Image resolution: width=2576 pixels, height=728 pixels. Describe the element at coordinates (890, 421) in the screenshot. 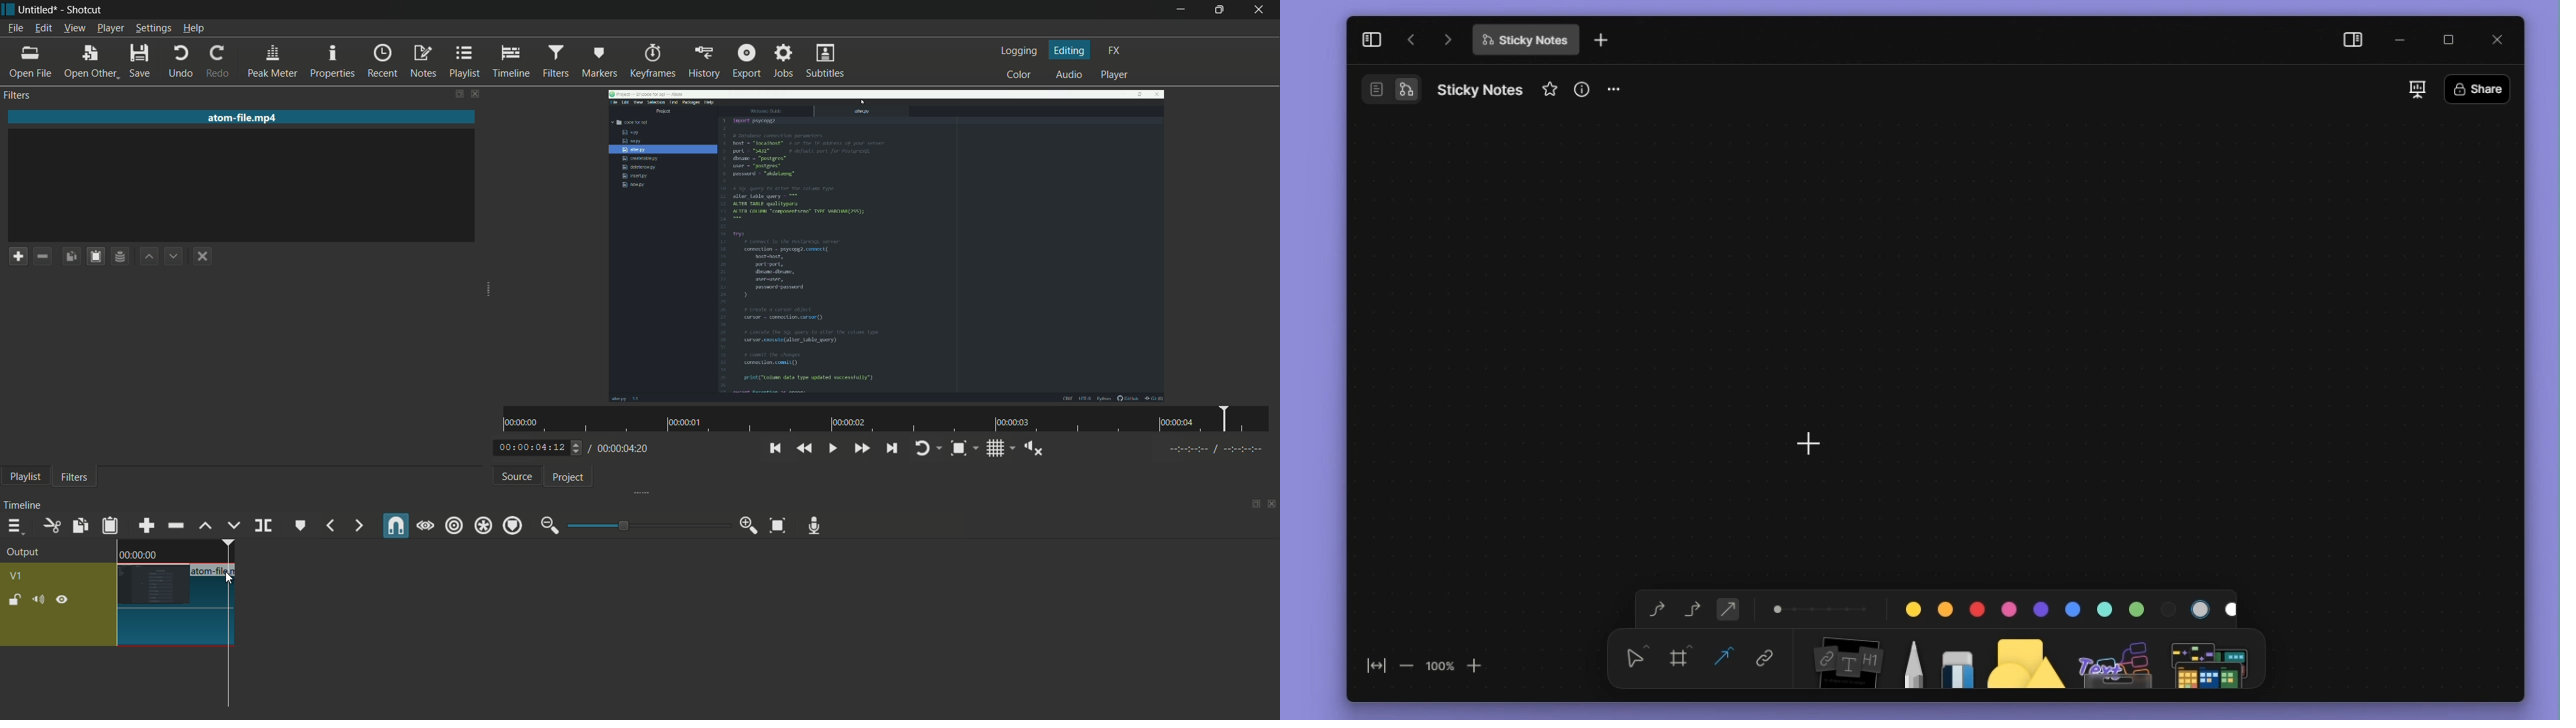

I see `time` at that location.